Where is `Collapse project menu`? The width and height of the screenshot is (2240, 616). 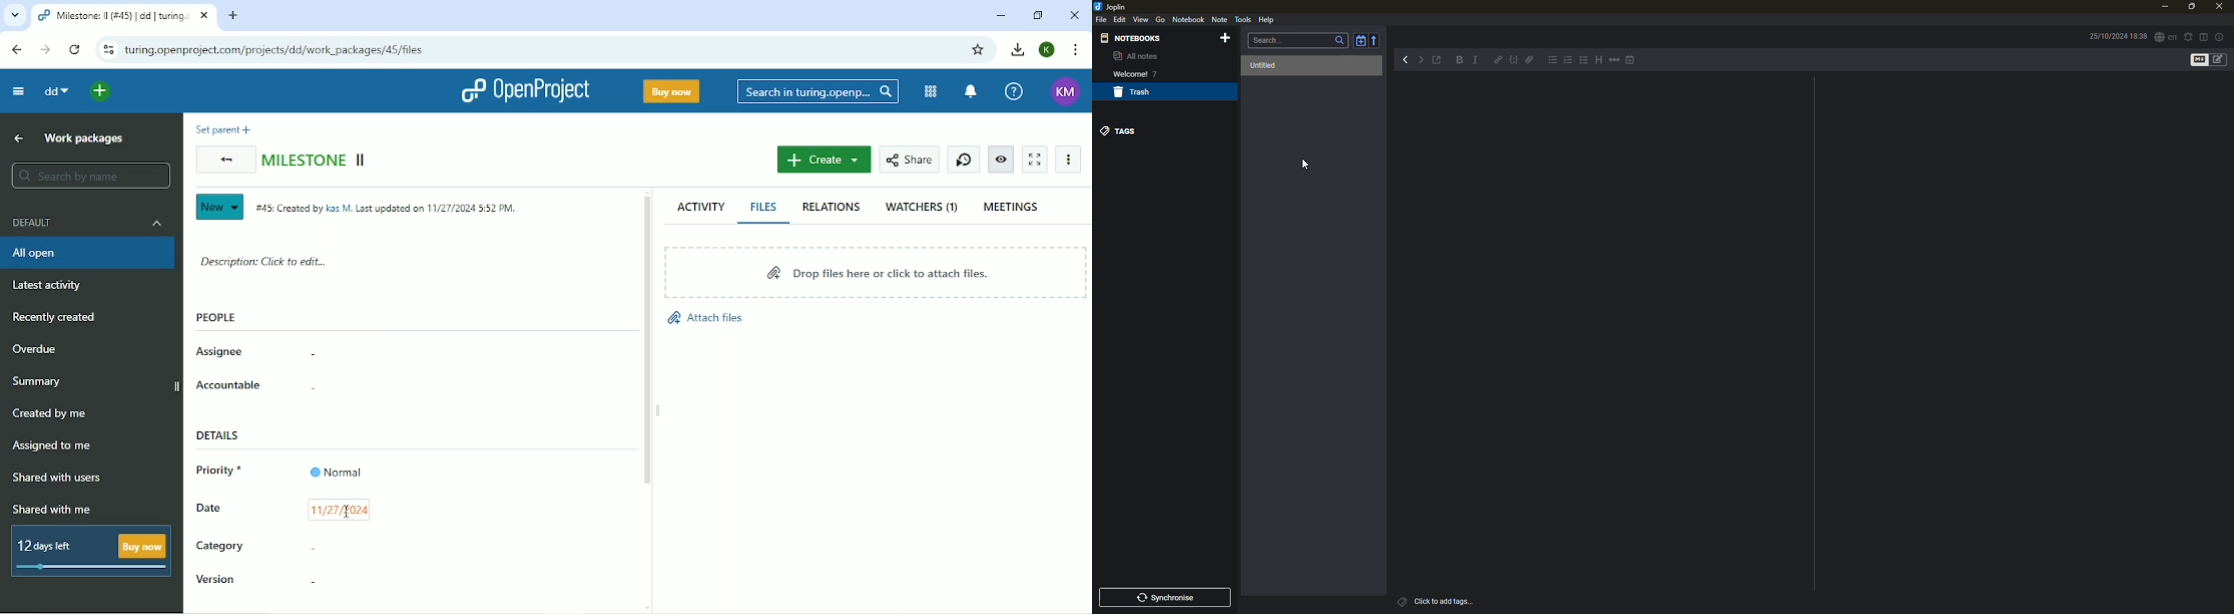
Collapse project menu is located at coordinates (17, 92).